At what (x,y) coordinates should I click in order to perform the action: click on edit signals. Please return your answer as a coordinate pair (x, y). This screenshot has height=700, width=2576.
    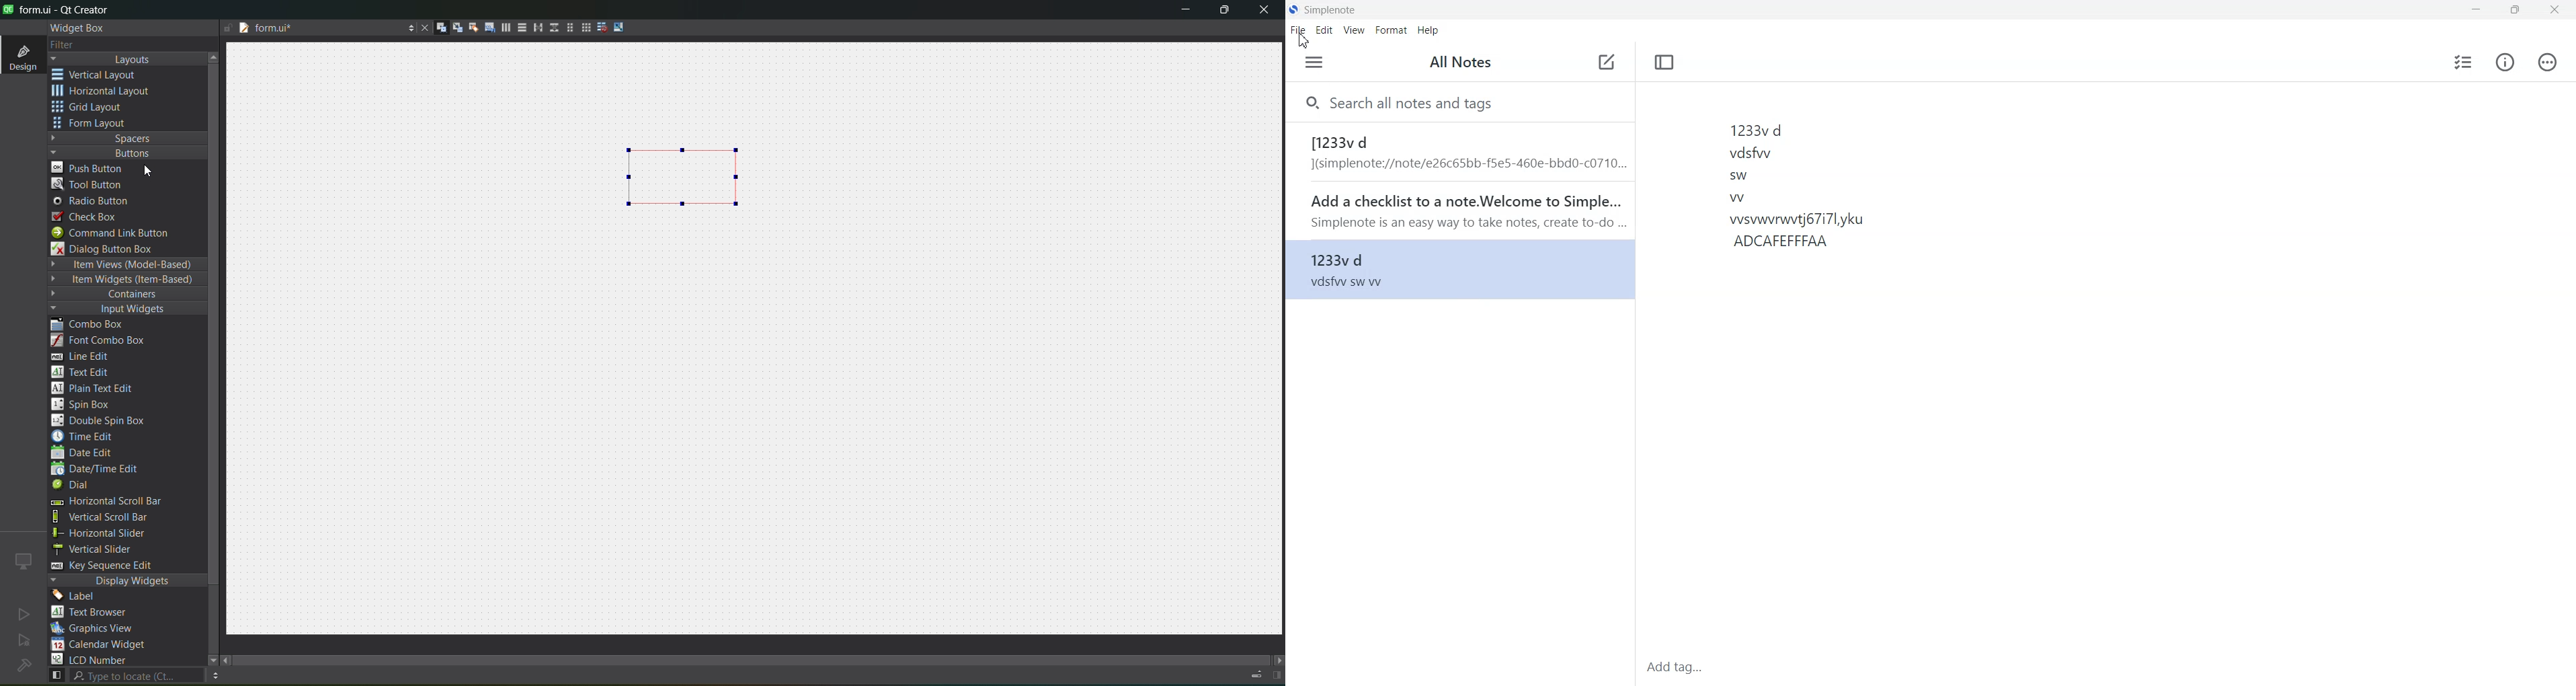
    Looking at the image, I should click on (452, 27).